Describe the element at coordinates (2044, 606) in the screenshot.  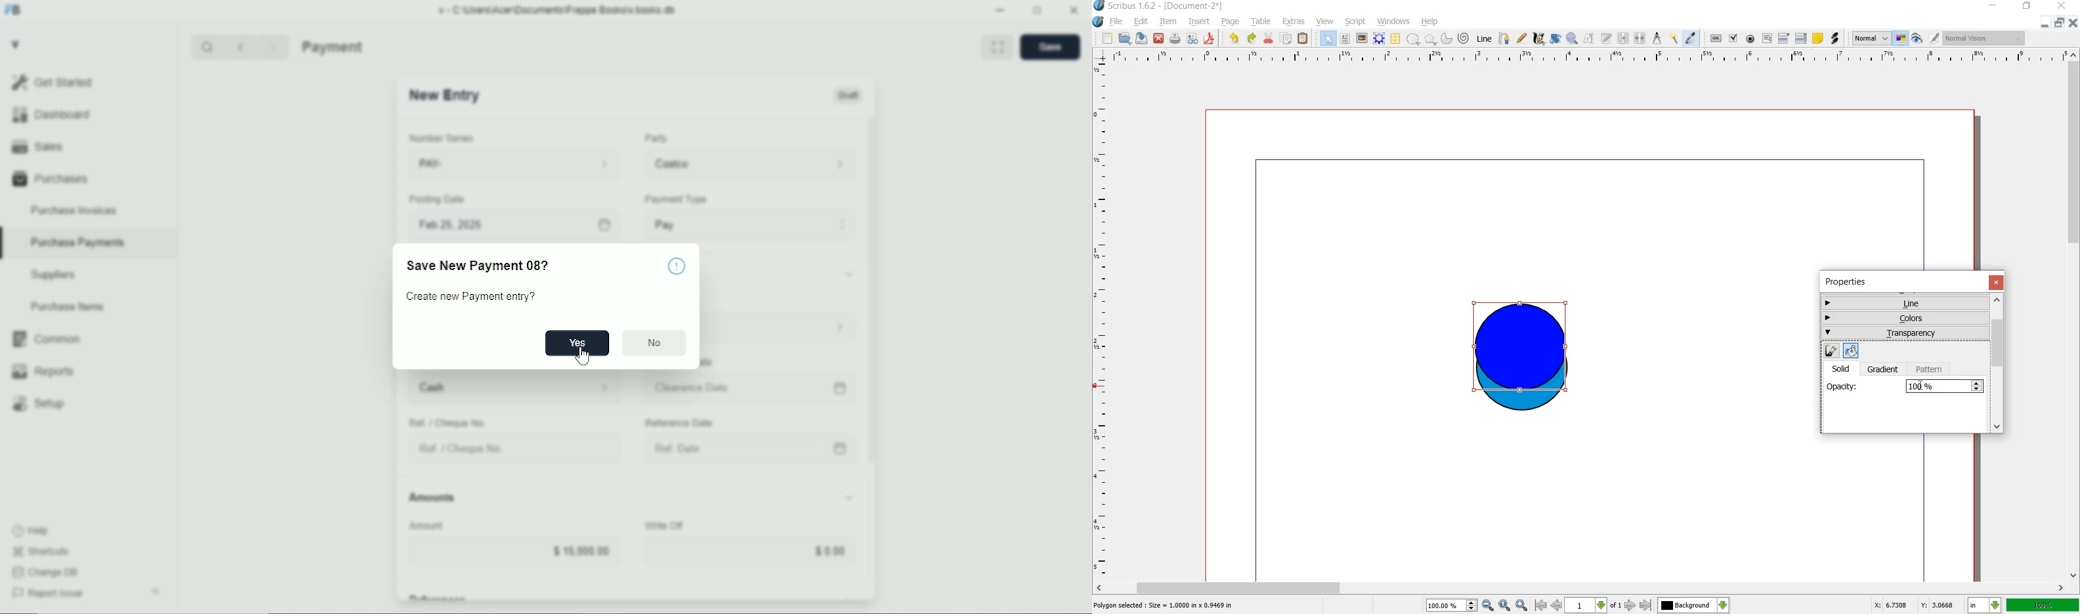
I see `100%` at that location.